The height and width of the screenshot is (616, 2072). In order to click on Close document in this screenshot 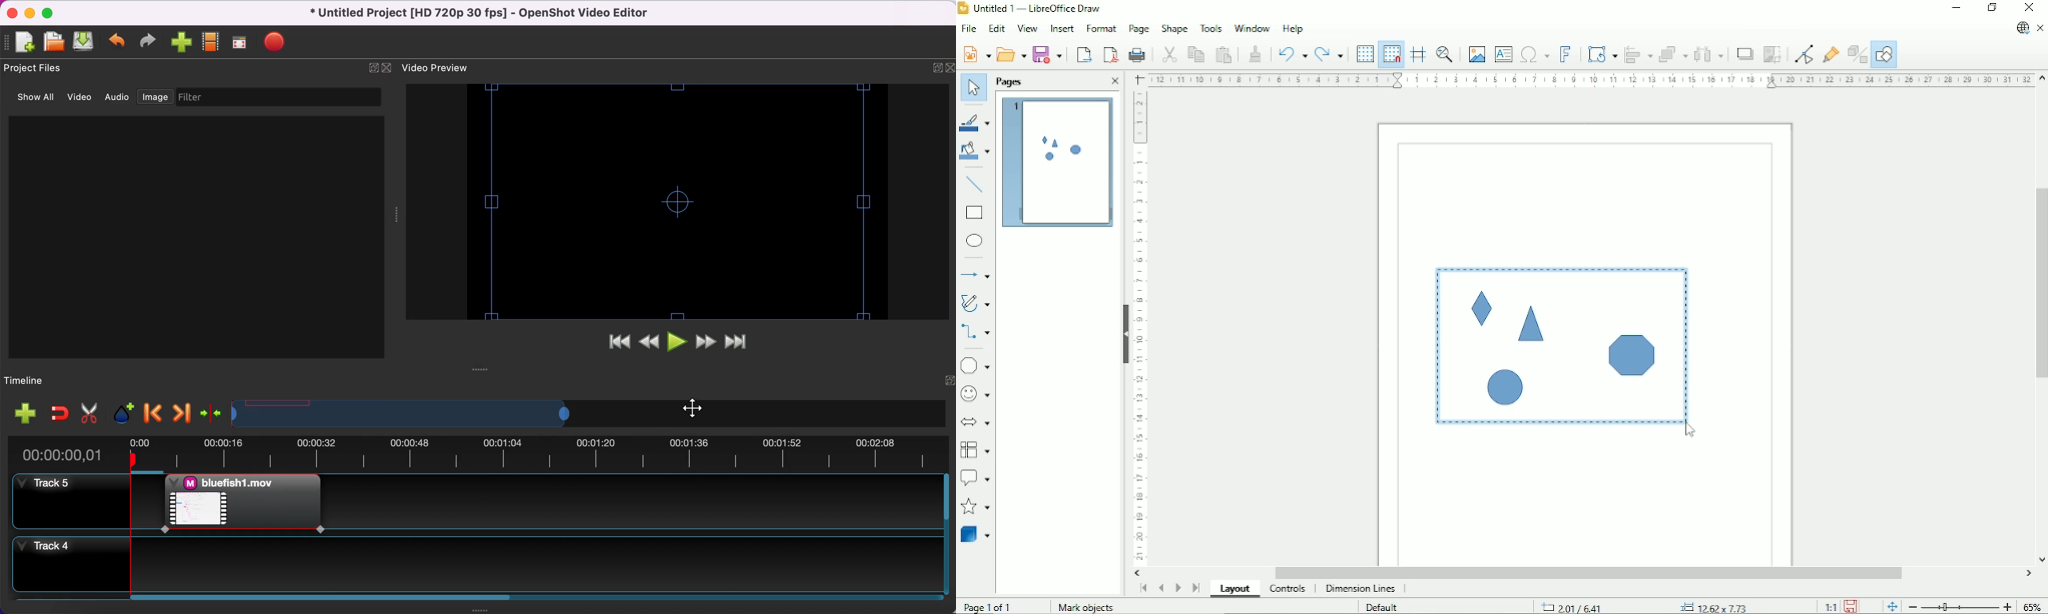, I will do `click(2041, 29)`.